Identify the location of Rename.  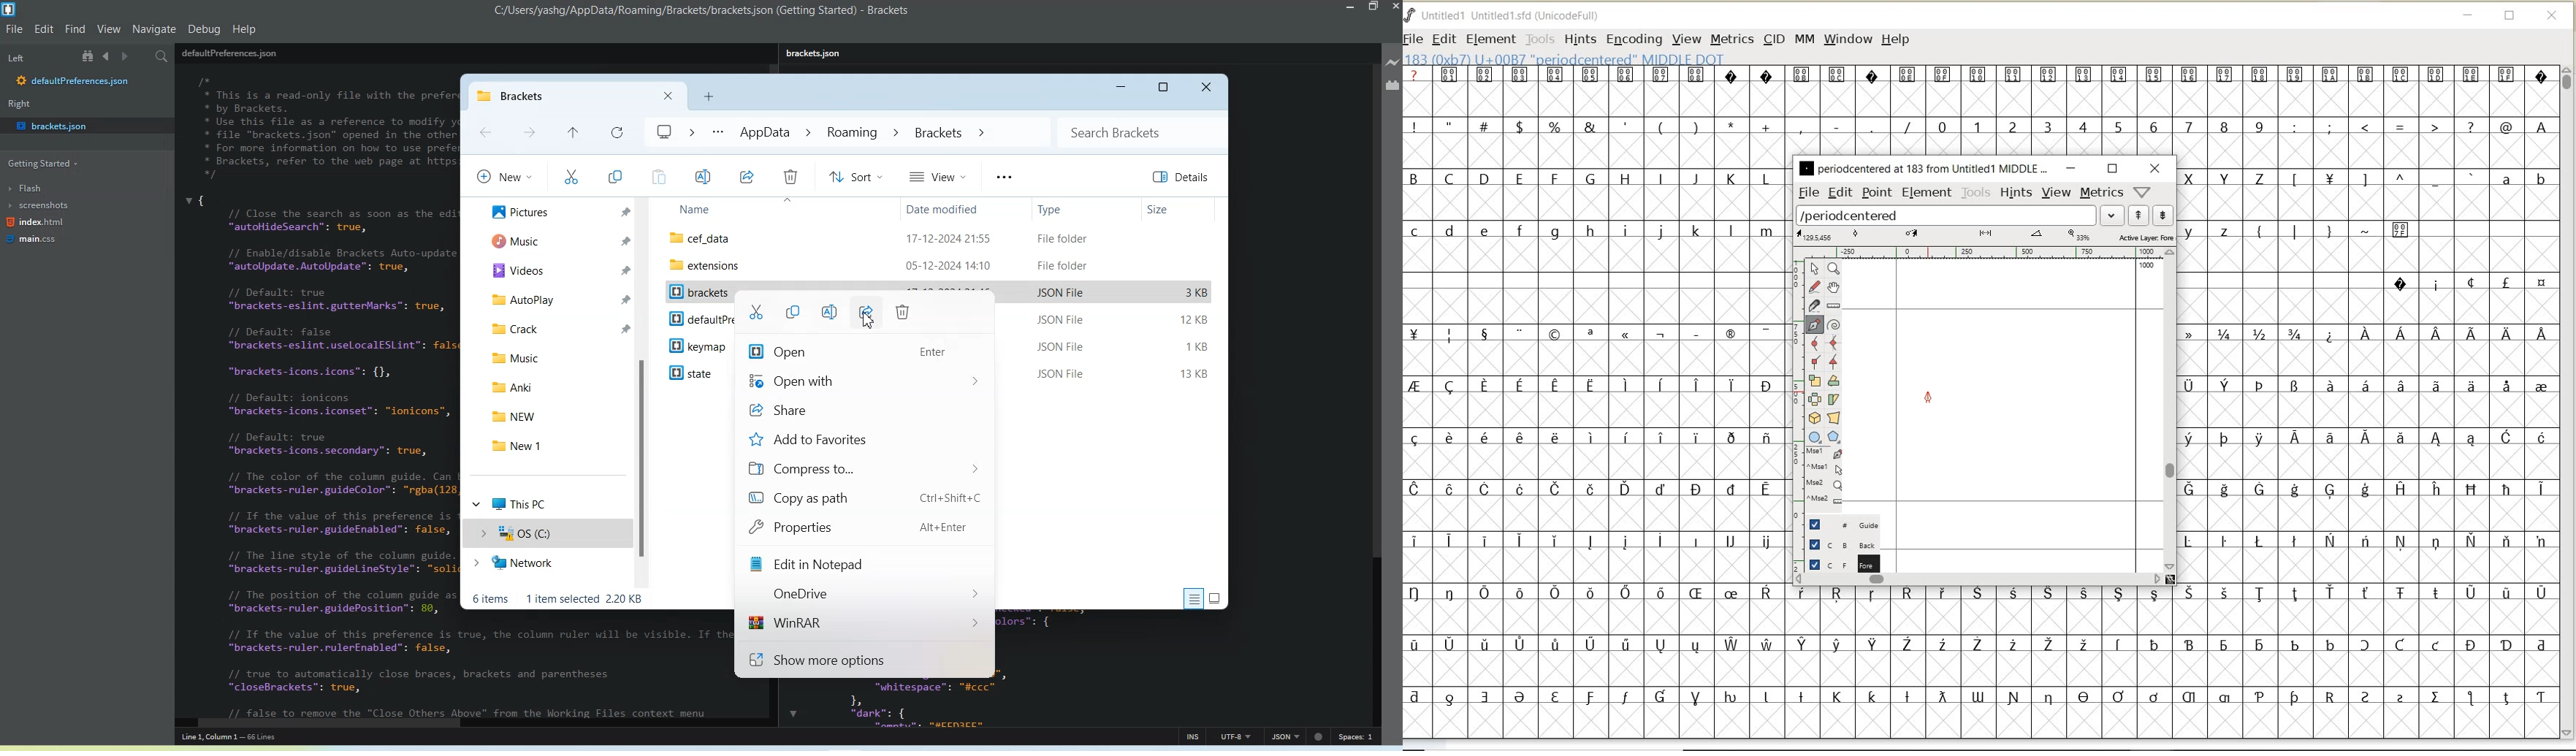
(828, 311).